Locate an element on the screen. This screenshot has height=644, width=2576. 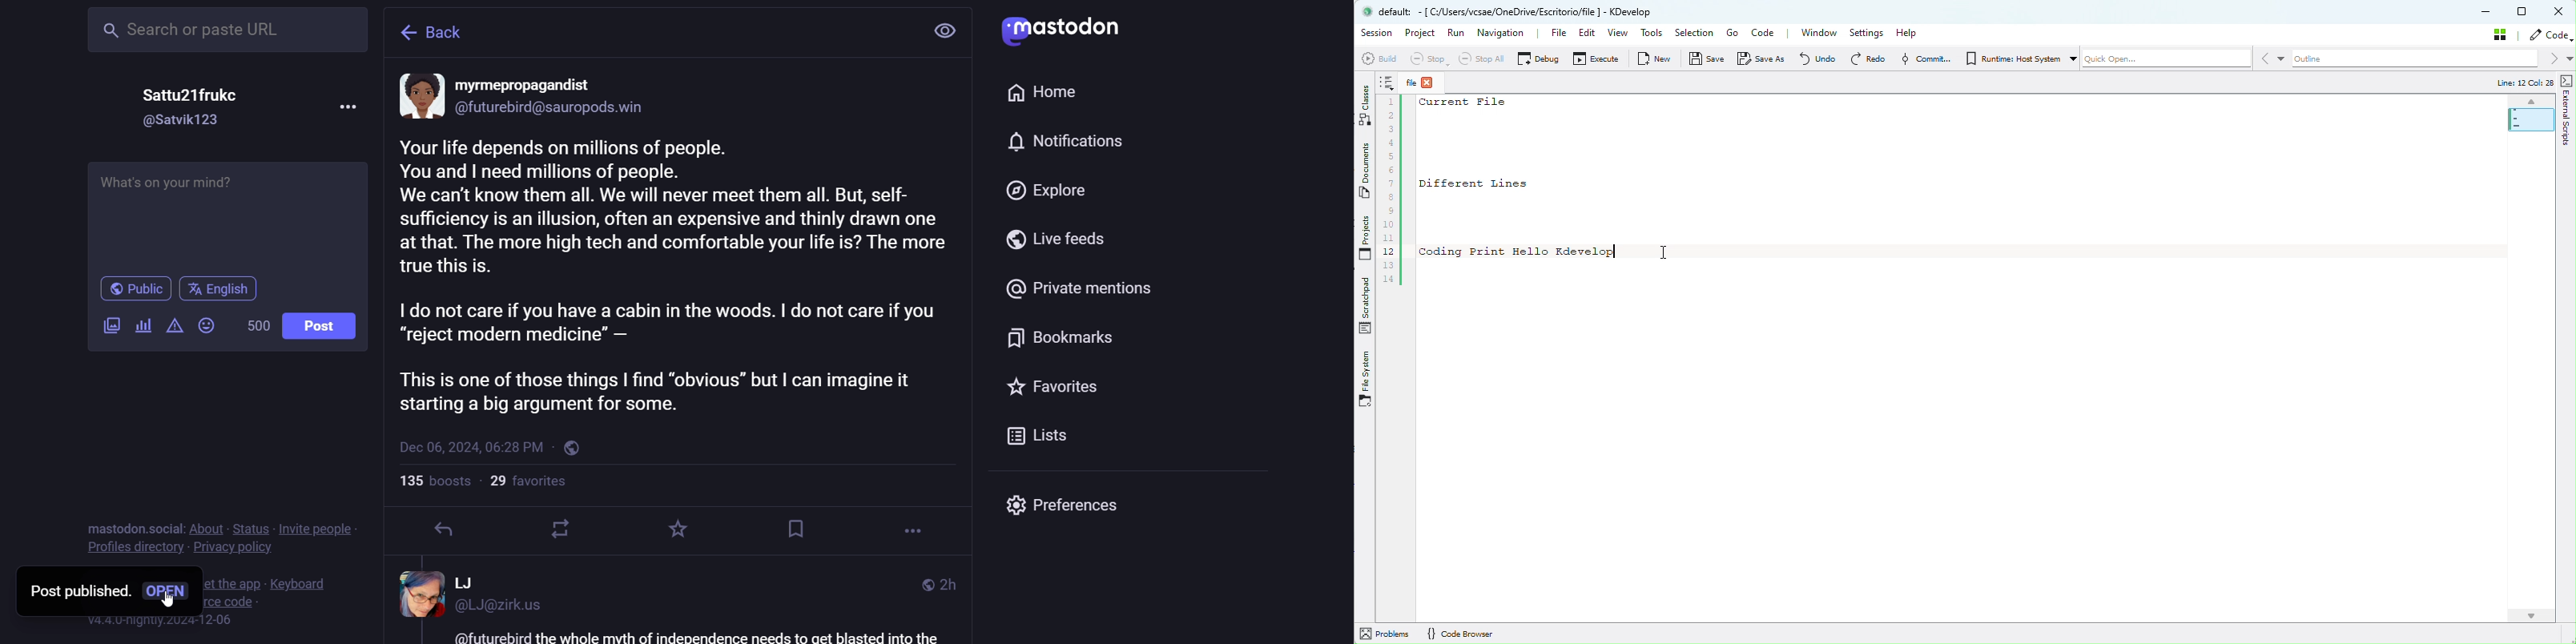
invite people is located at coordinates (320, 528).